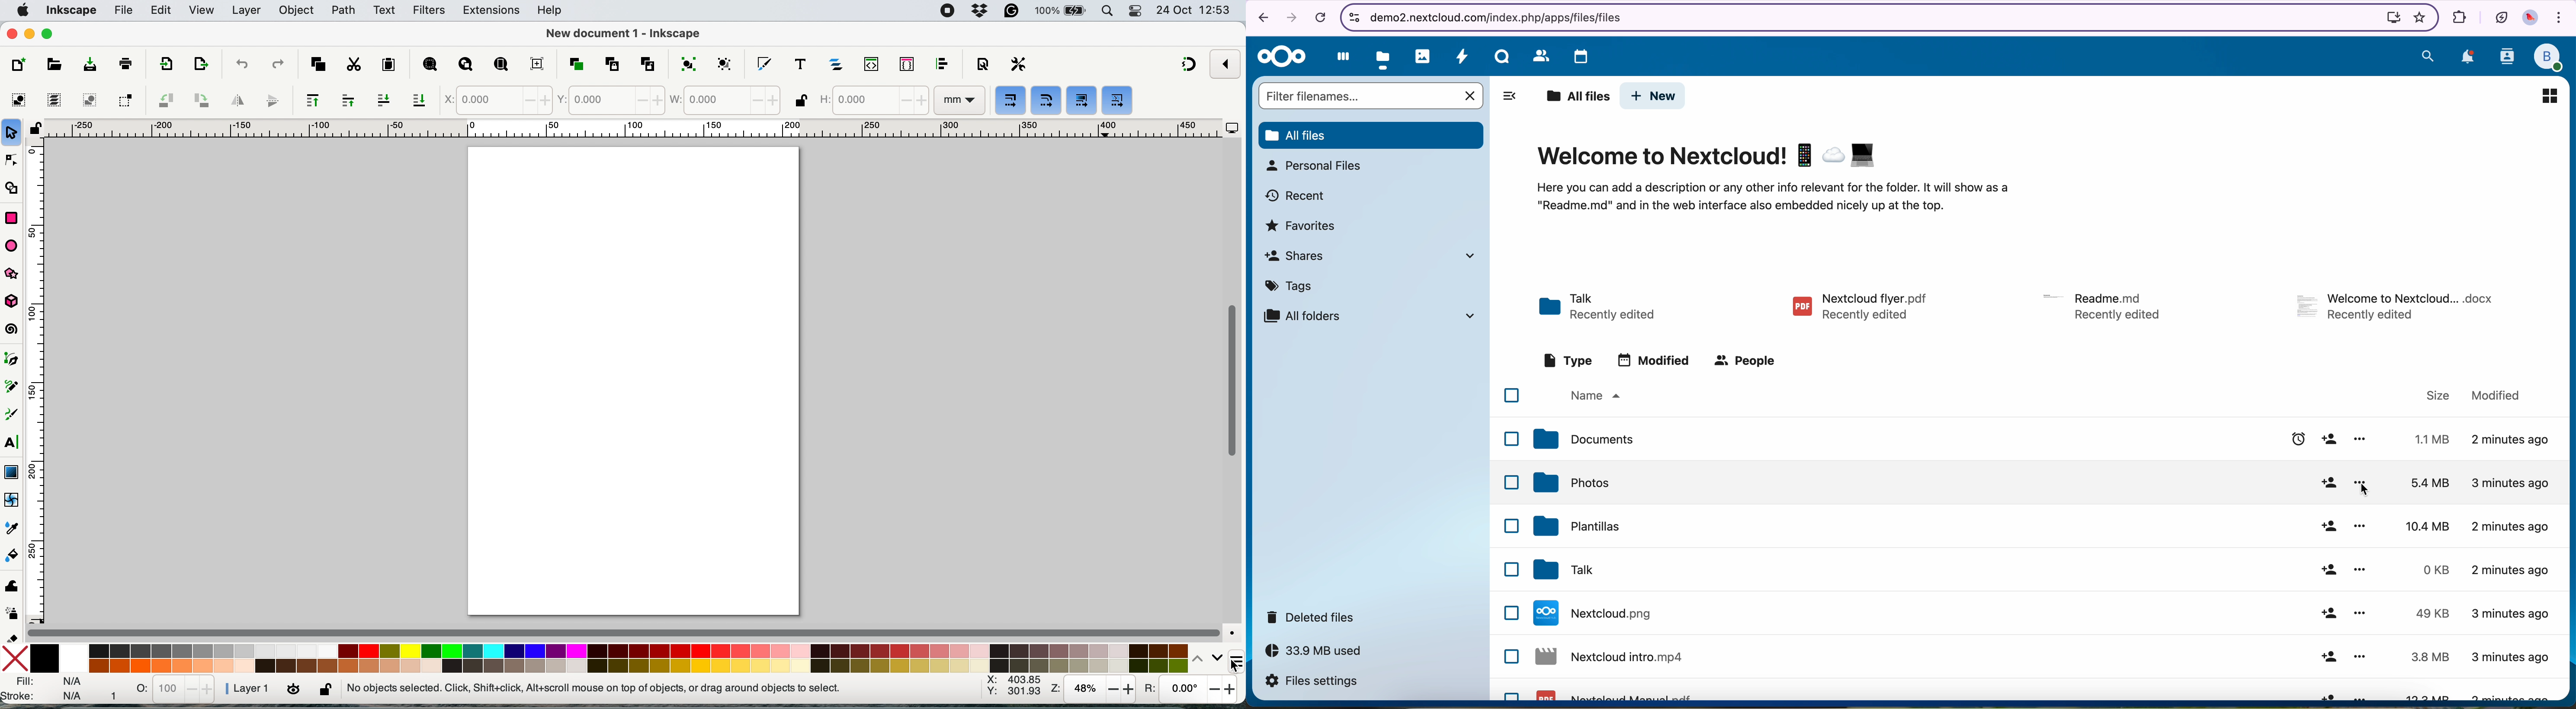 This screenshot has width=2576, height=728. Describe the element at coordinates (1313, 618) in the screenshot. I see `deleted files` at that location.